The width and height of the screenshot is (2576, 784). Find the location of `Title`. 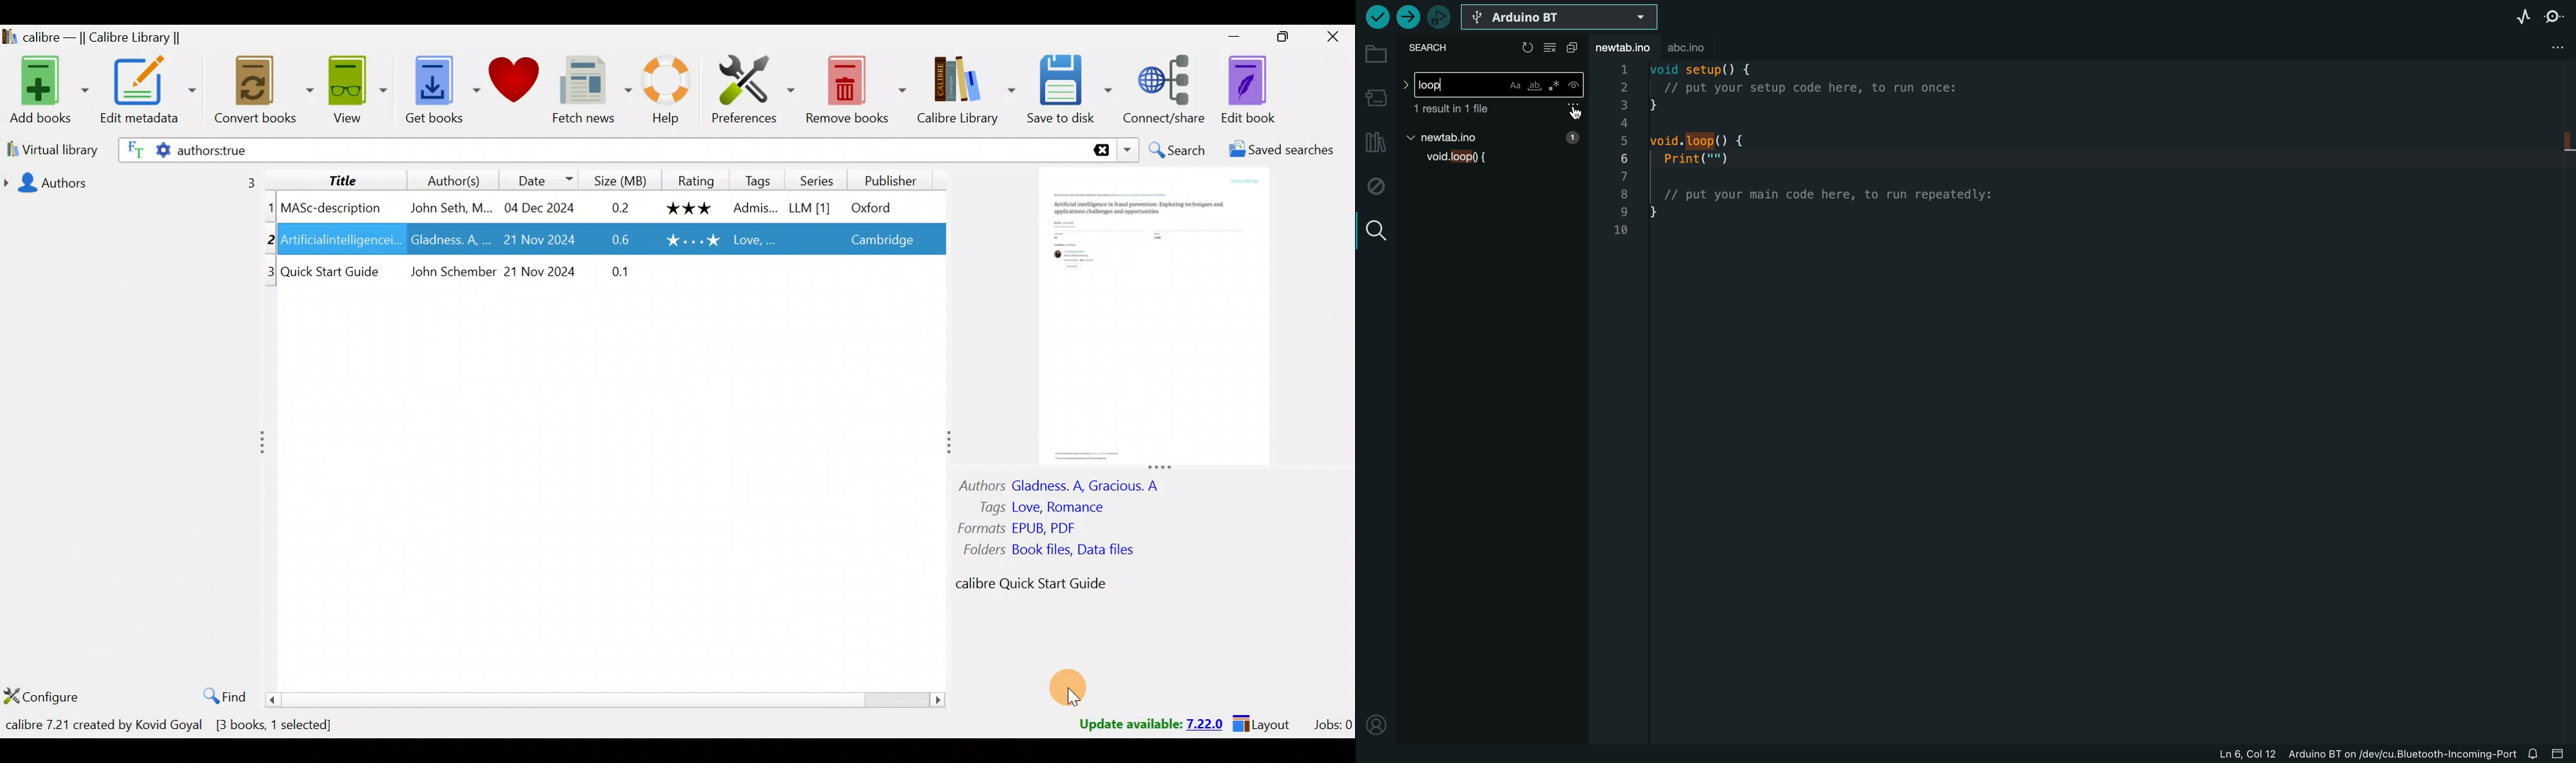

Title is located at coordinates (338, 178).